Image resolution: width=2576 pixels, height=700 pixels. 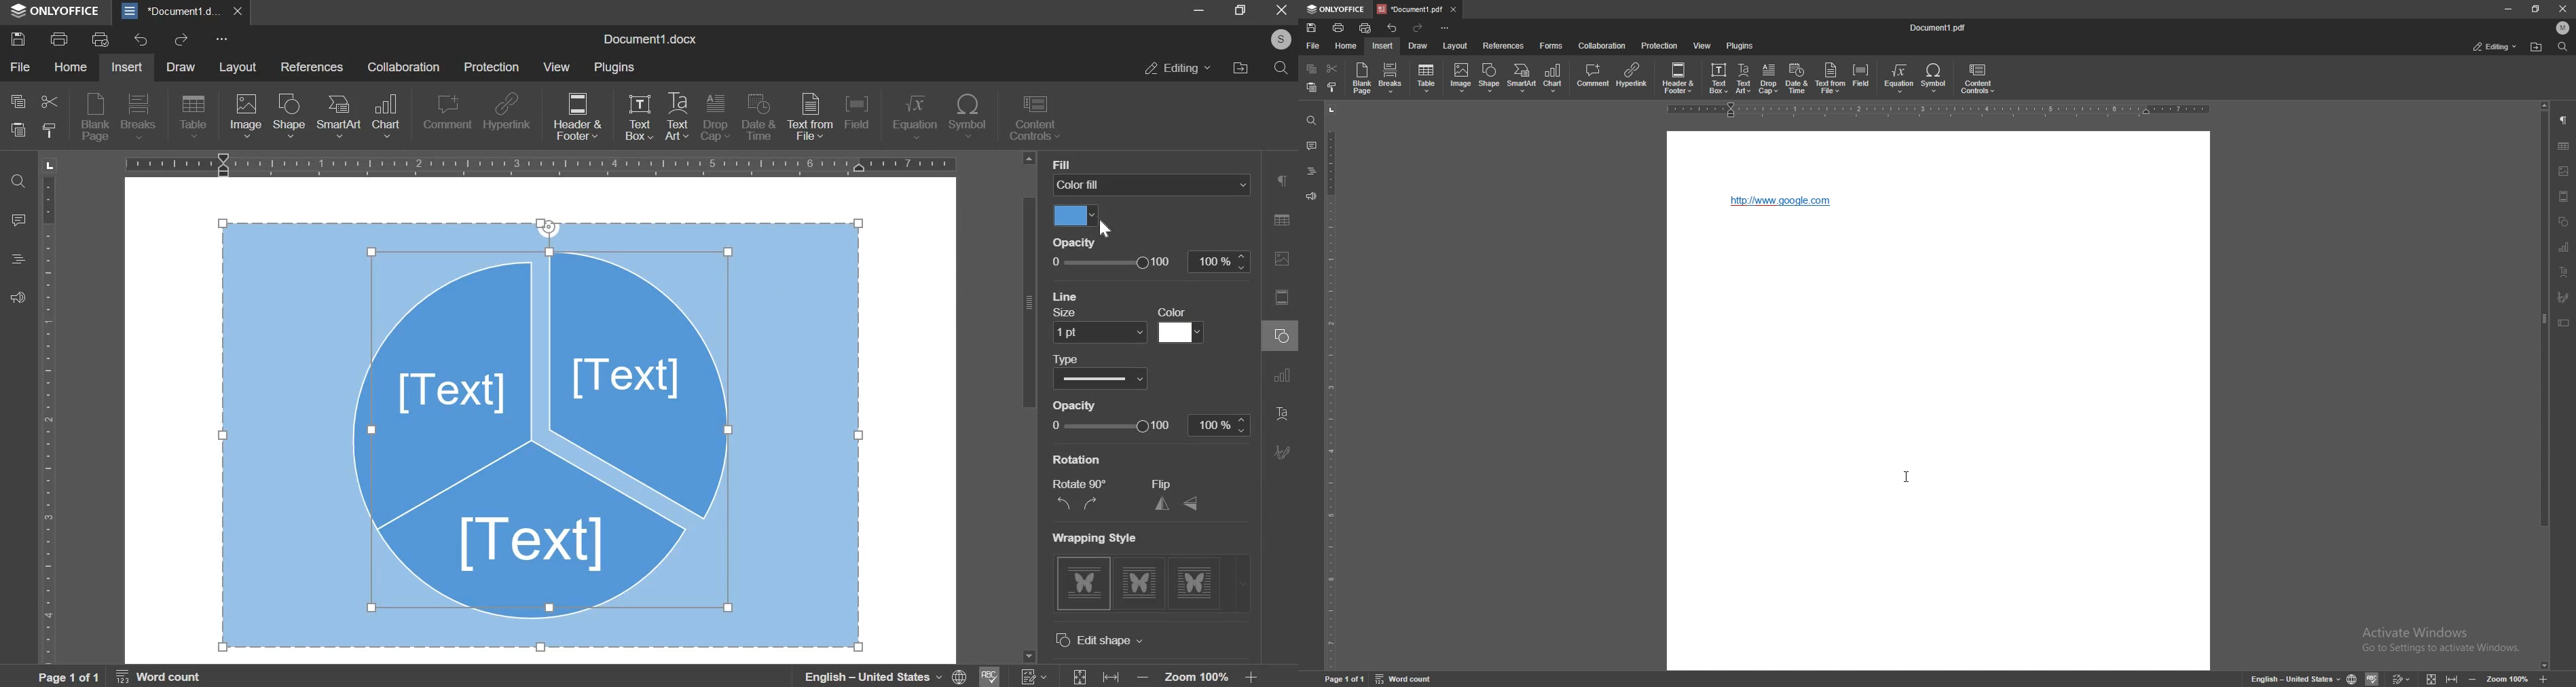 What do you see at coordinates (1149, 424) in the screenshot?
I see `line opacity` at bounding box center [1149, 424].